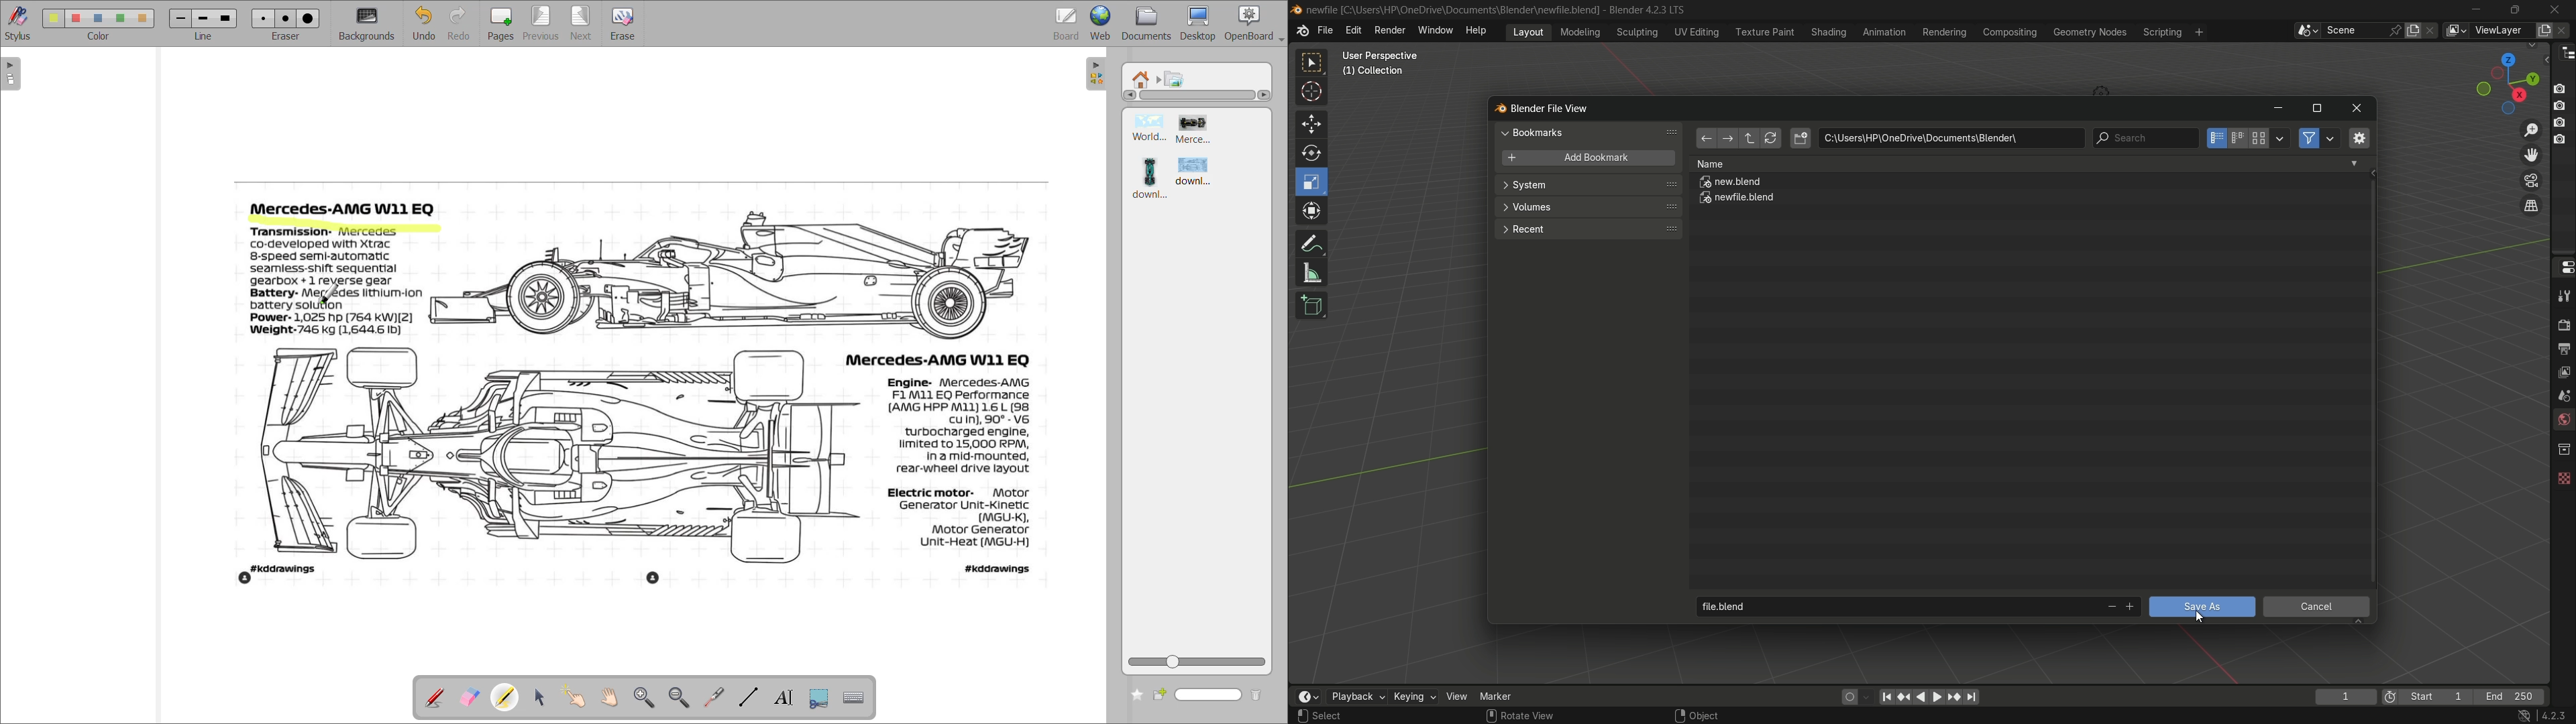 The height and width of the screenshot is (728, 2576). What do you see at coordinates (1587, 207) in the screenshot?
I see `volumes` at bounding box center [1587, 207].